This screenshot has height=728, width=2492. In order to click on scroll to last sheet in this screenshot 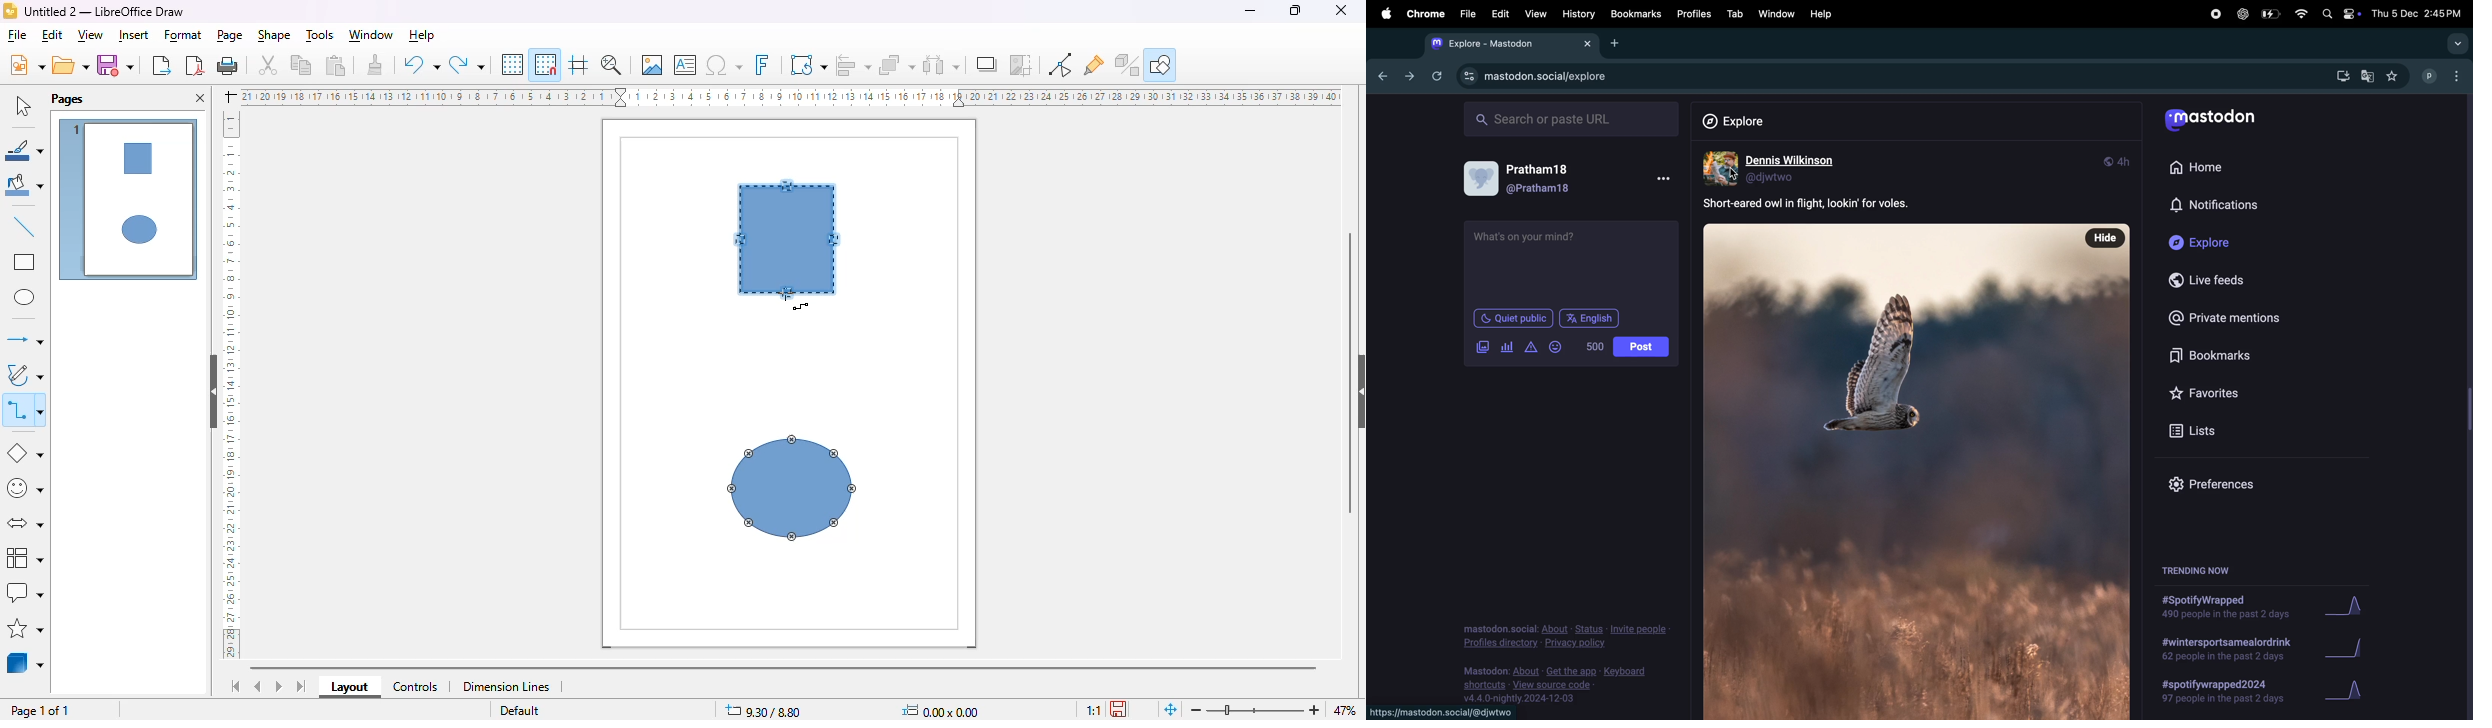, I will do `click(302, 687)`.